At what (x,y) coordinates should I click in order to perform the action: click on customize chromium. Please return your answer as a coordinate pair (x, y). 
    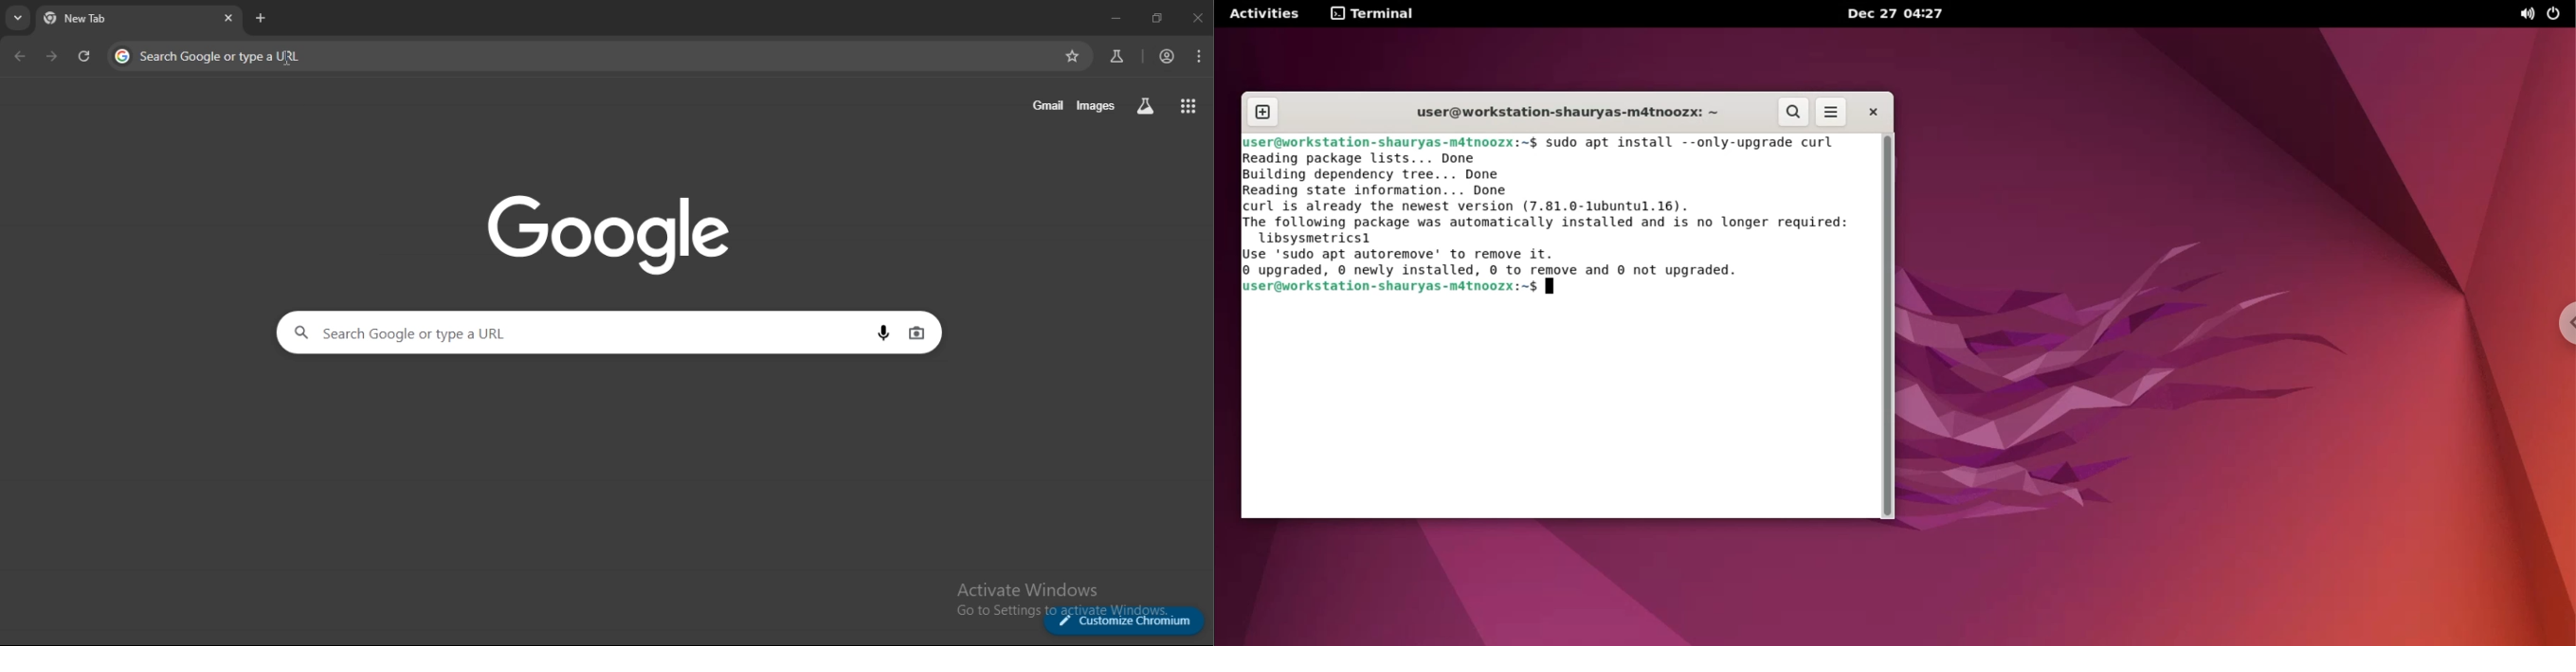
    Looking at the image, I should click on (1123, 621).